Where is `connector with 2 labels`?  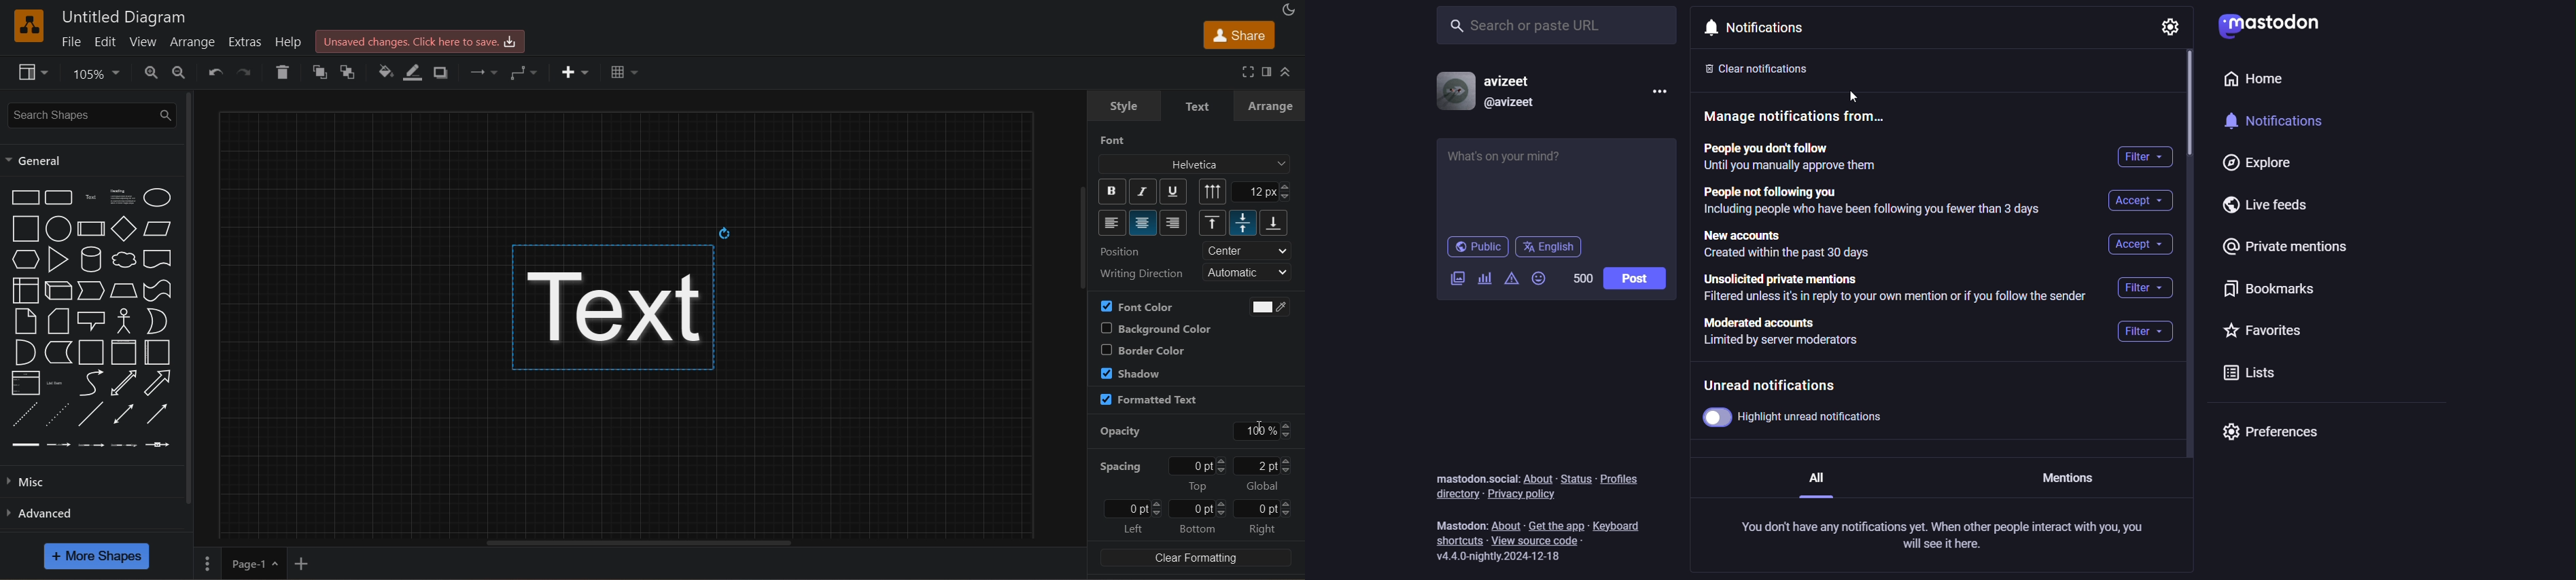 connector with 2 labels is located at coordinates (92, 445).